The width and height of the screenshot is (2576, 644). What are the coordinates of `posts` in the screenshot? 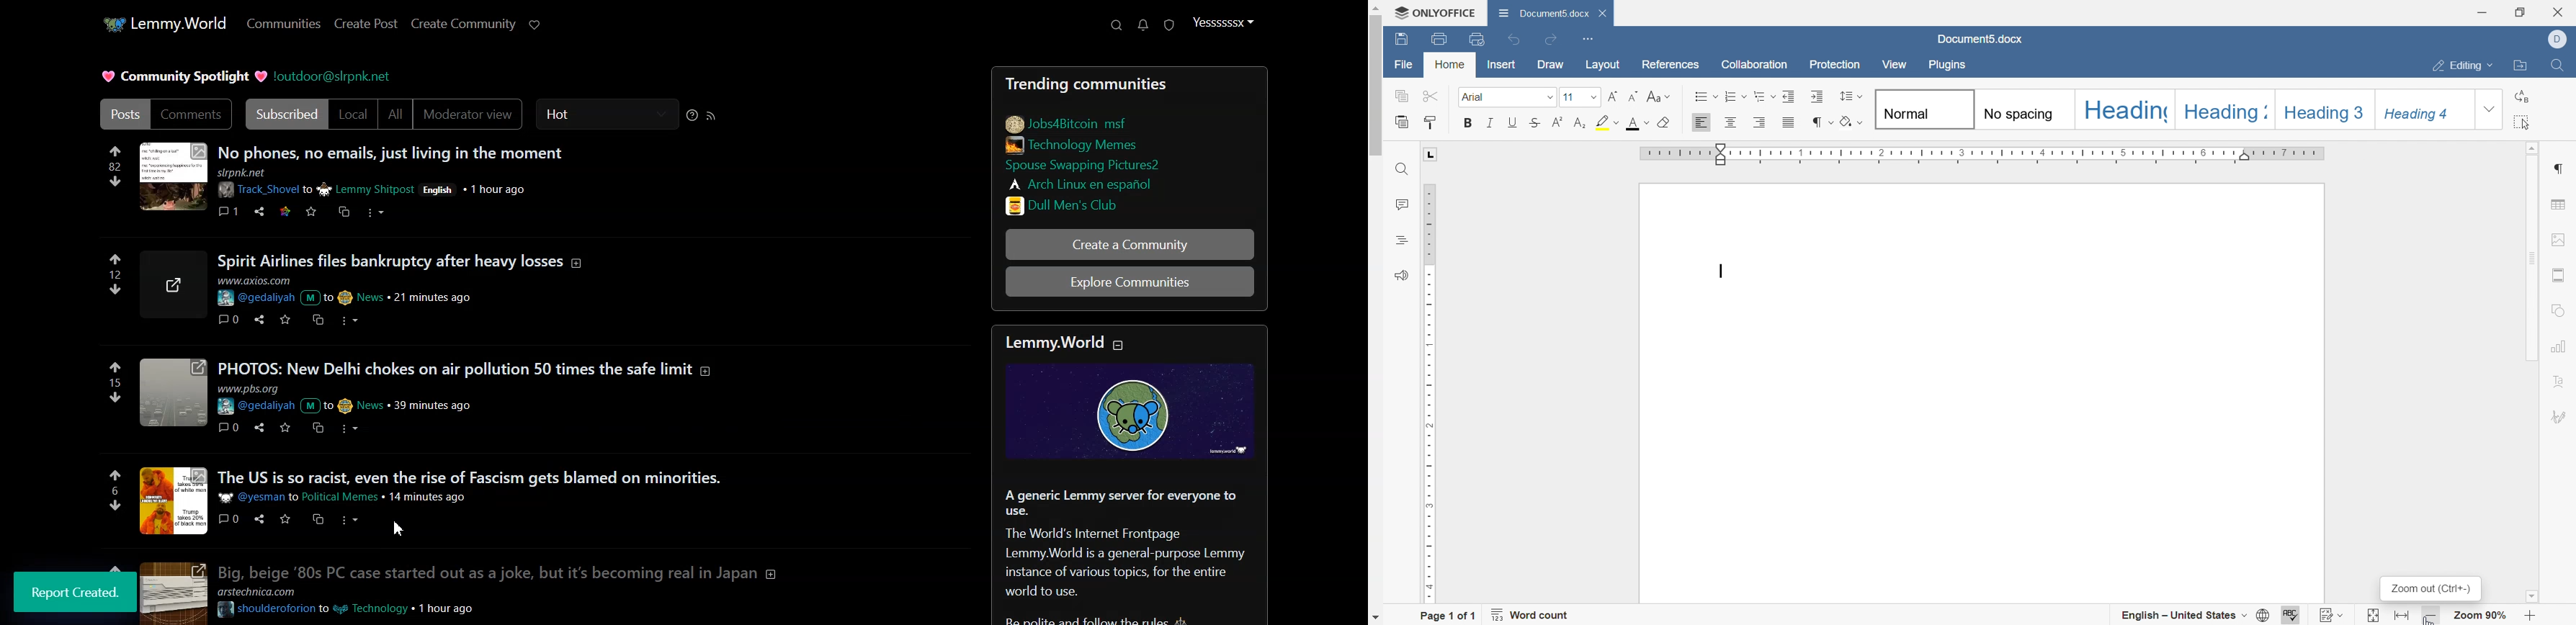 It's located at (465, 367).